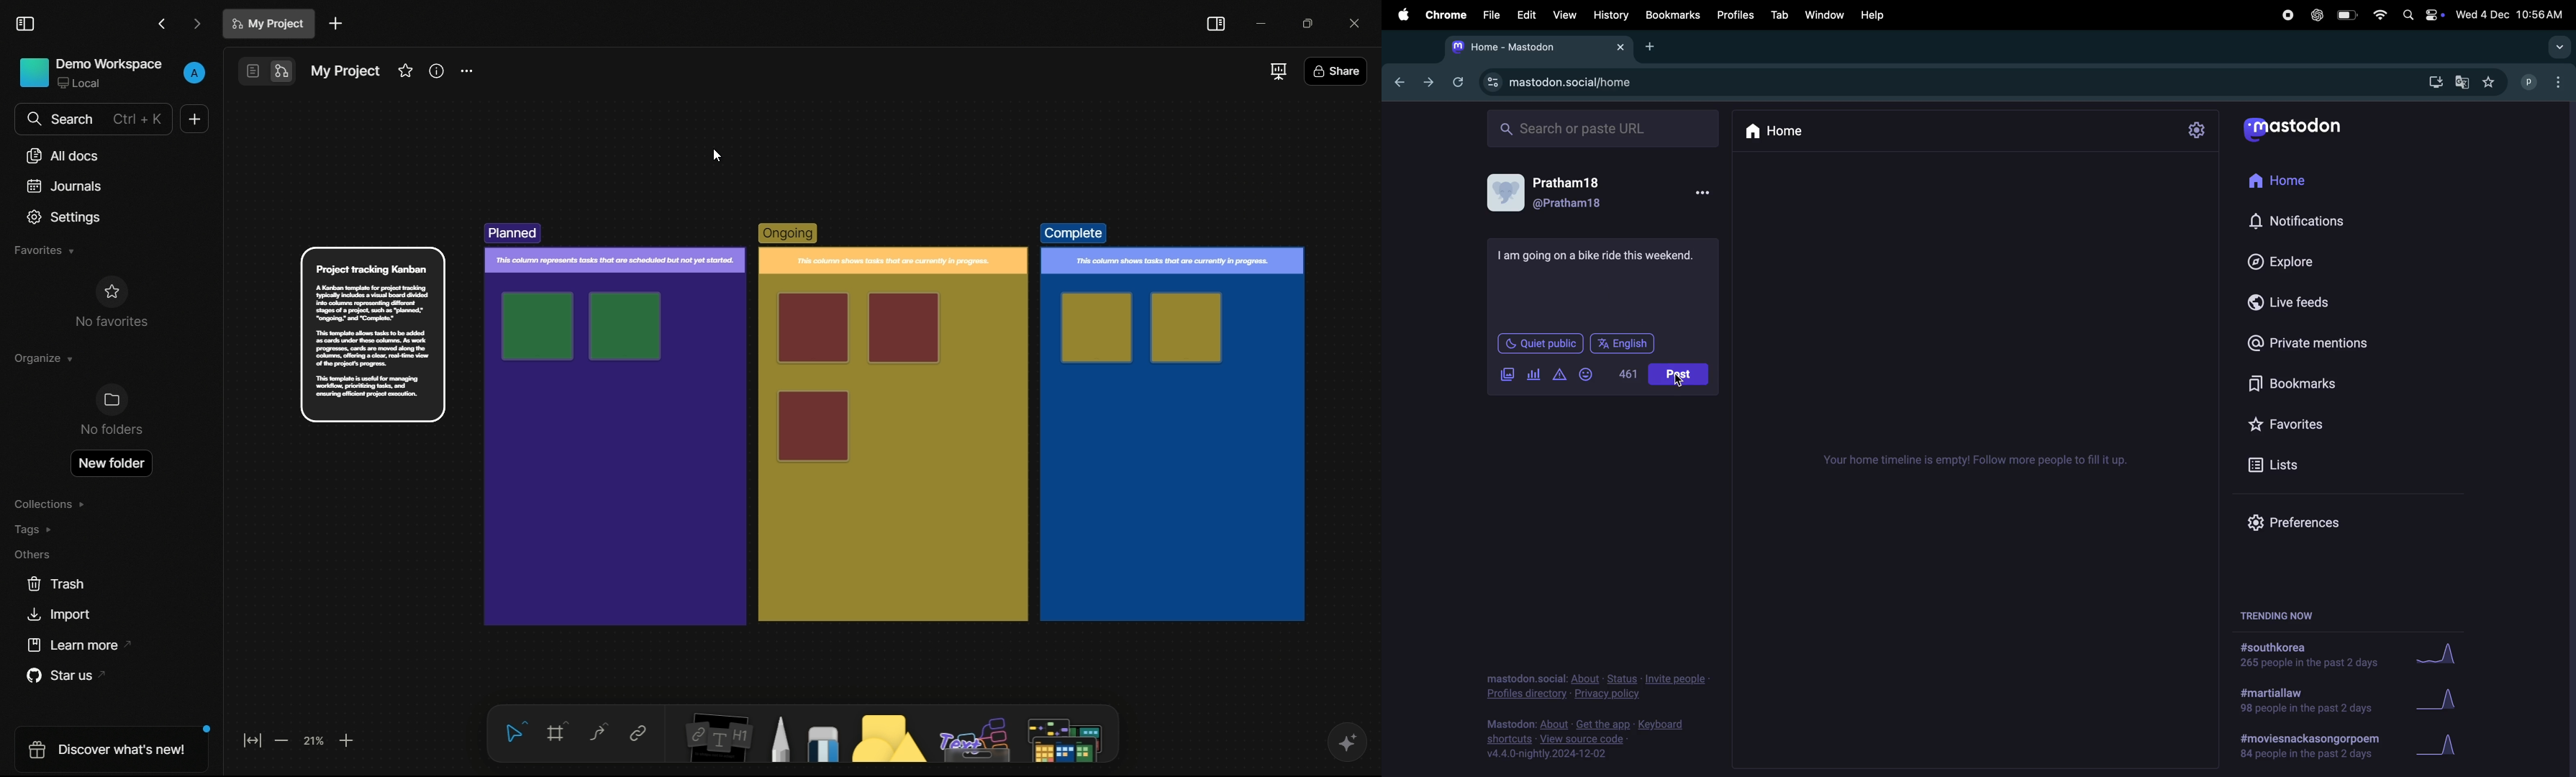 Image resolution: width=2576 pixels, height=784 pixels. I want to click on full screen, so click(1276, 71).